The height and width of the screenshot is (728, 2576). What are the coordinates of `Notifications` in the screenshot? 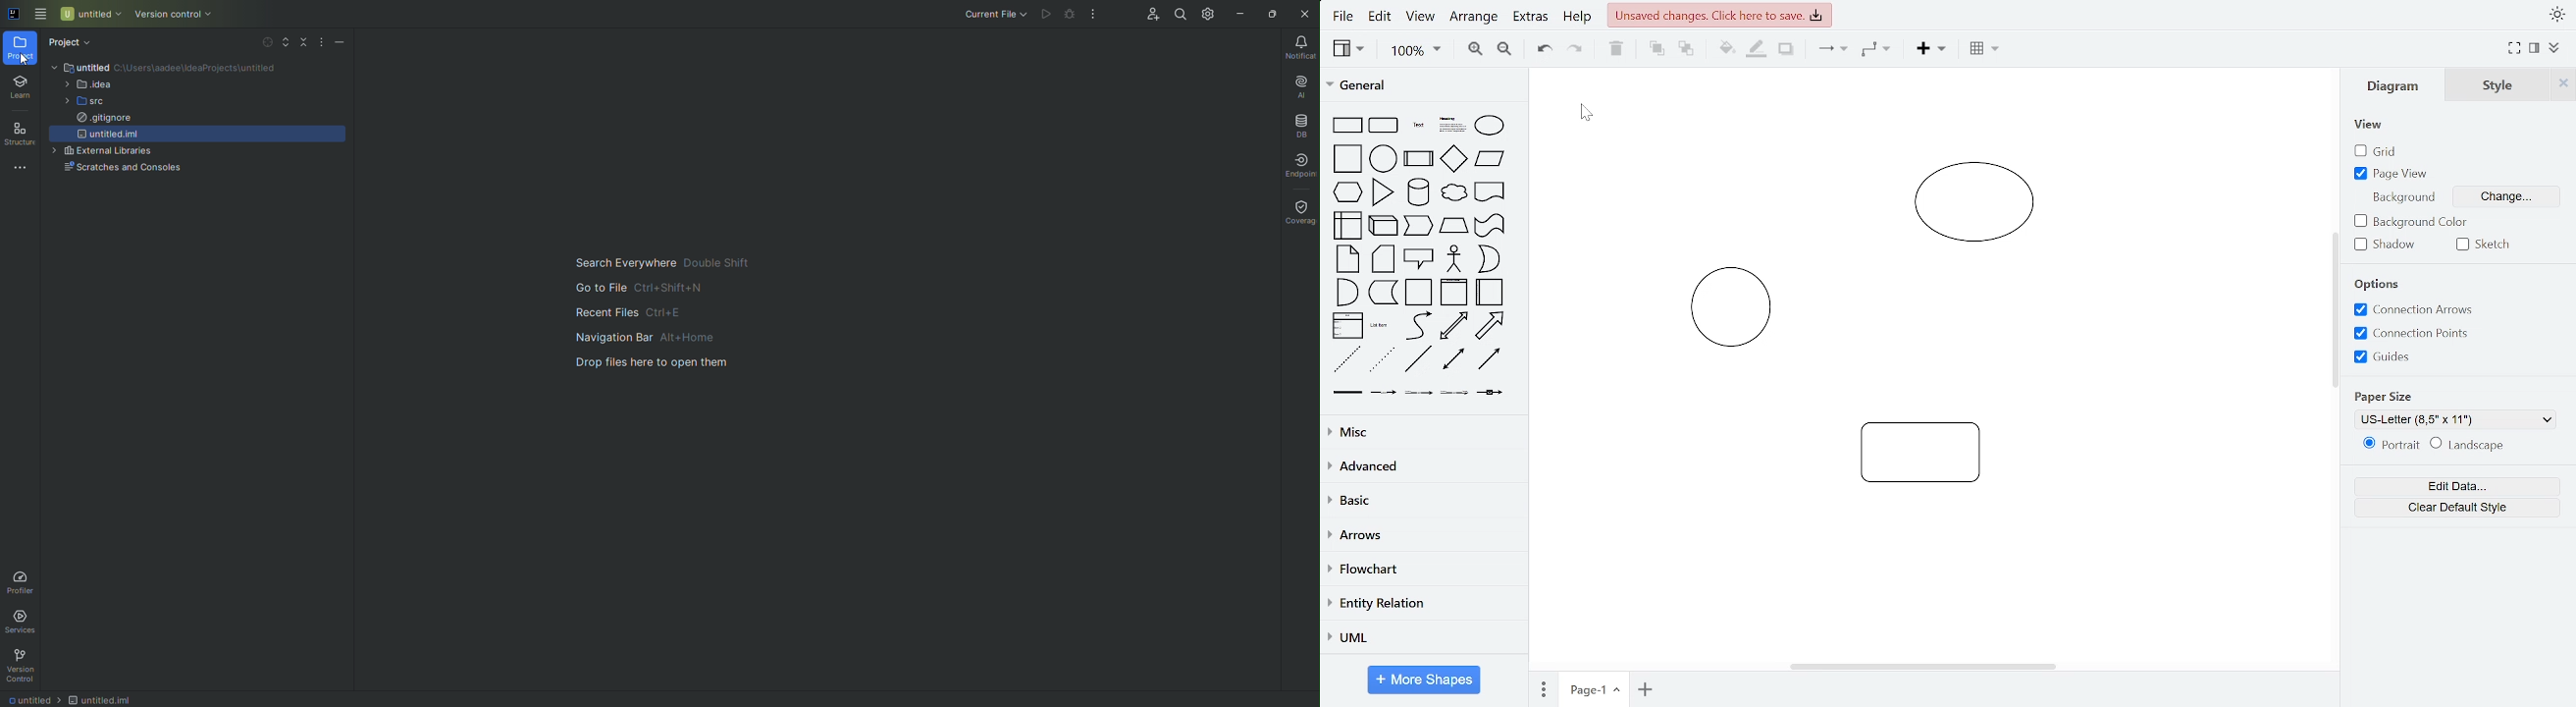 It's located at (1300, 46).